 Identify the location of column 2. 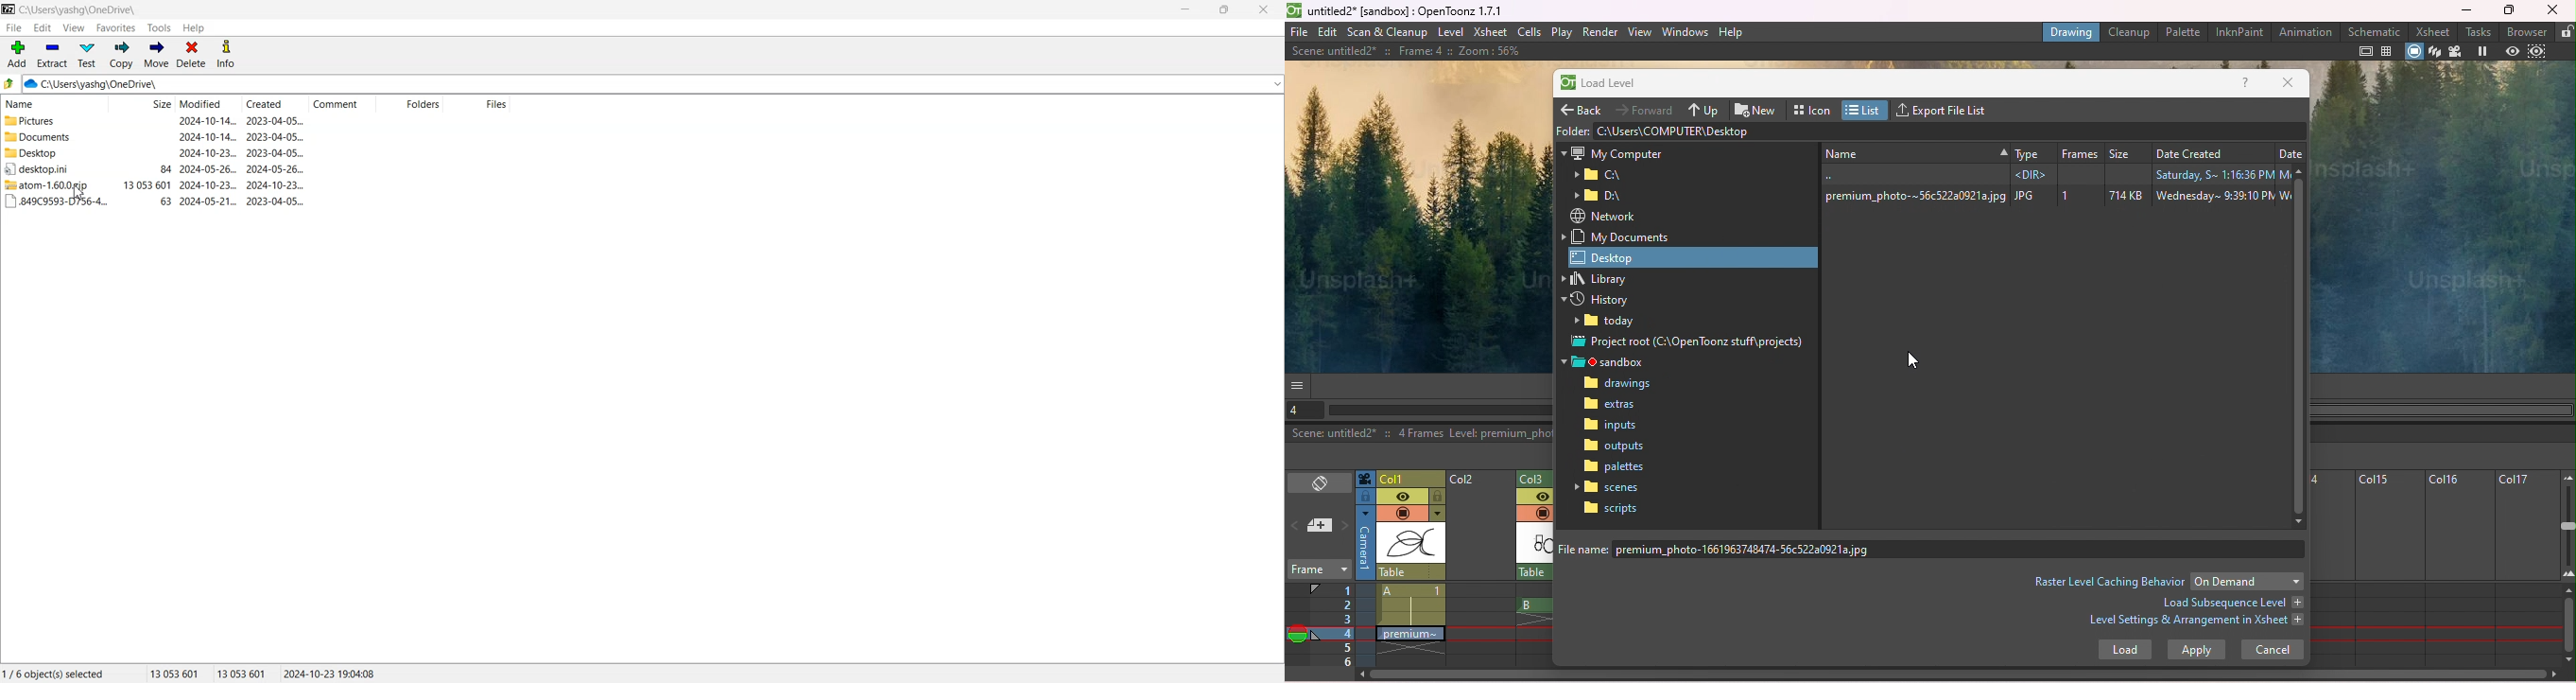
(1480, 569).